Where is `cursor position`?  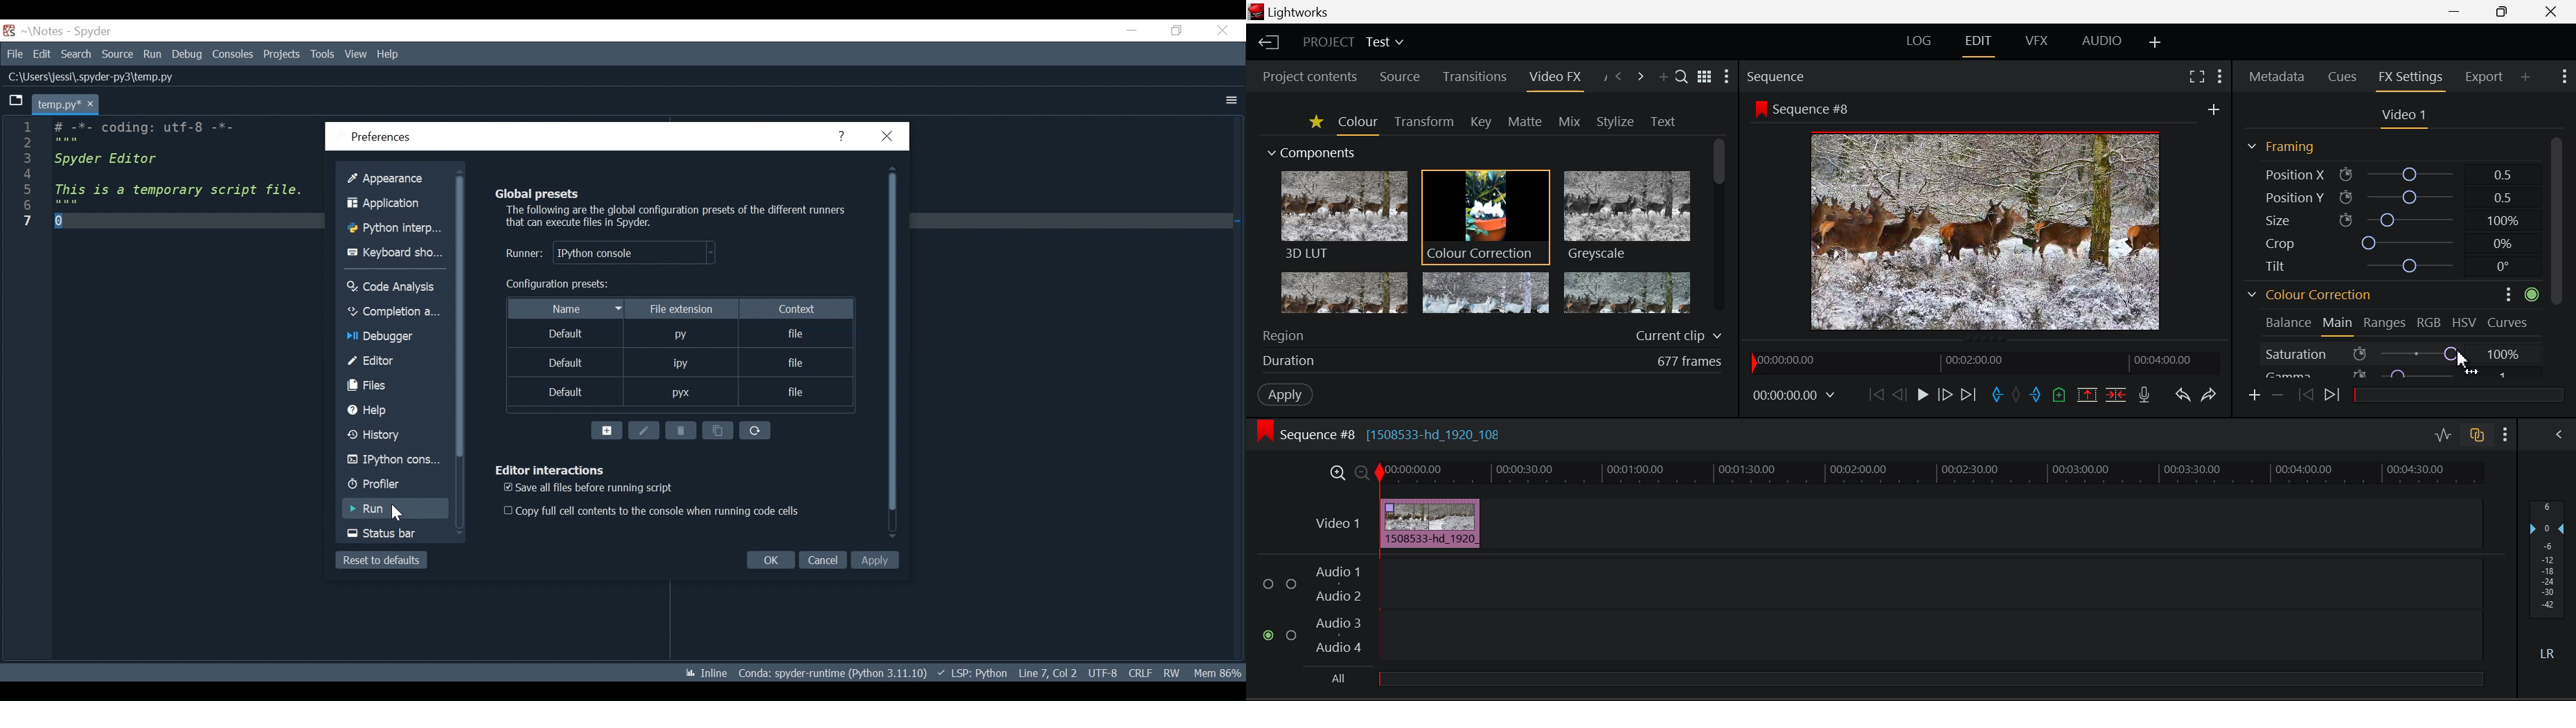
cursor position is located at coordinates (1048, 672).